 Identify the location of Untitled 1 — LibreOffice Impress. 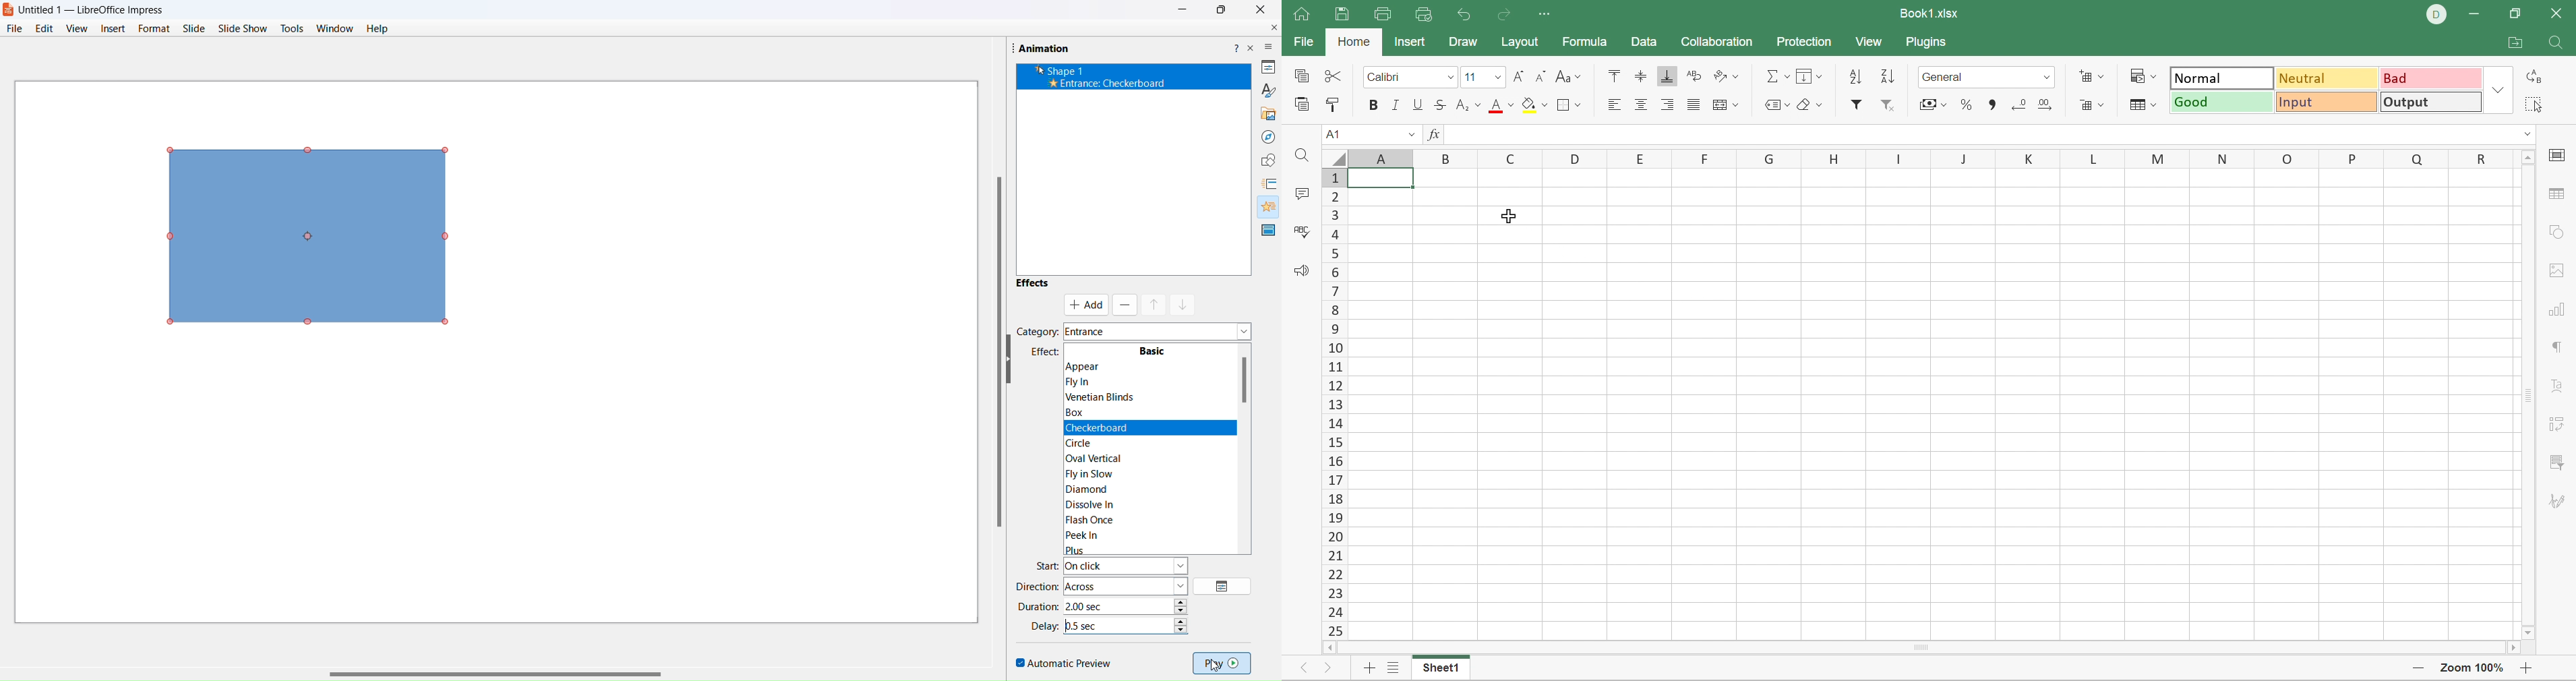
(99, 9).